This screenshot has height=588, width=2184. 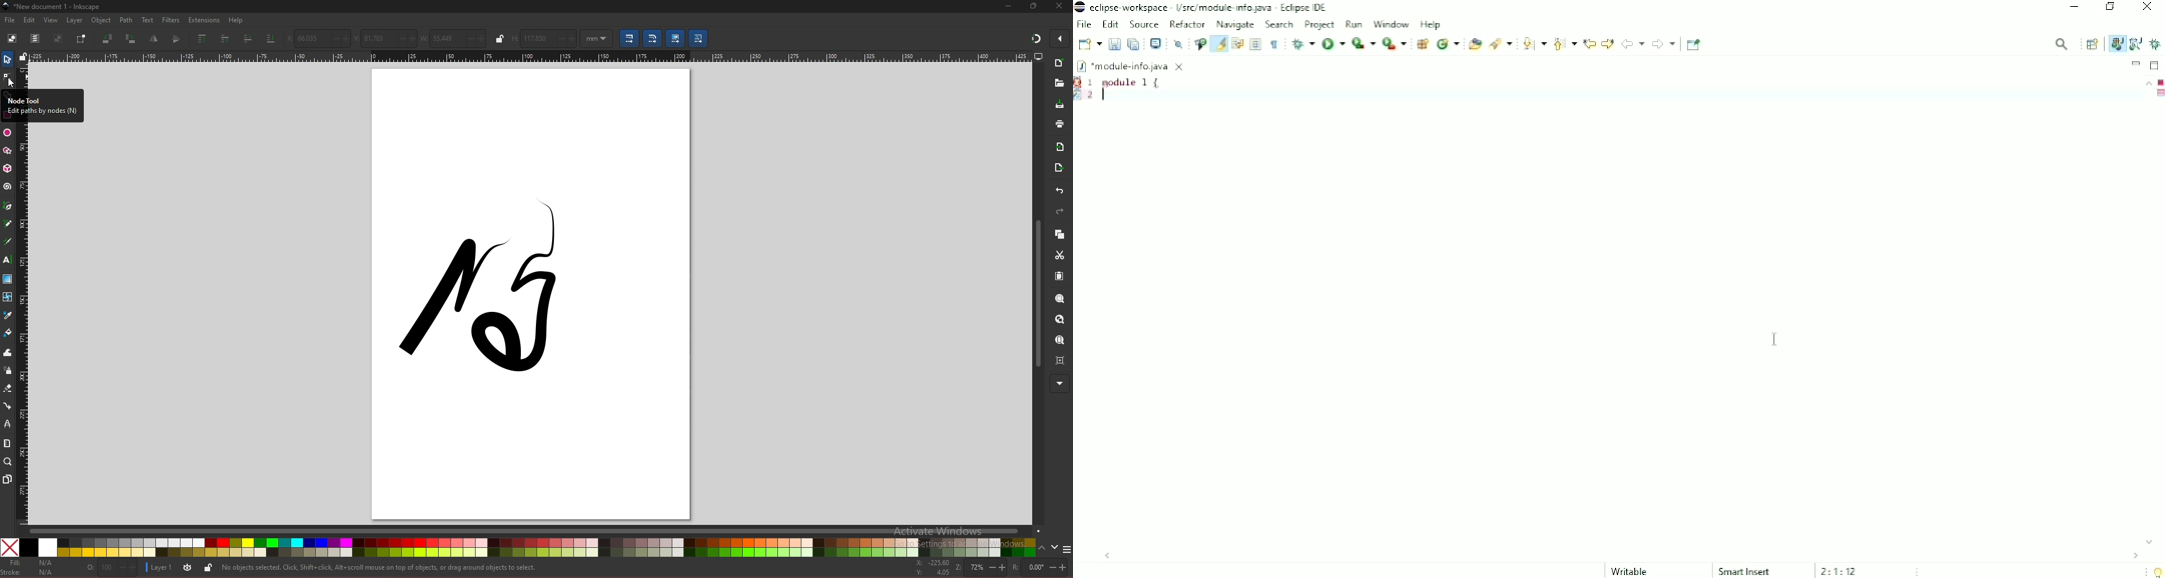 I want to click on print, so click(x=1060, y=124).